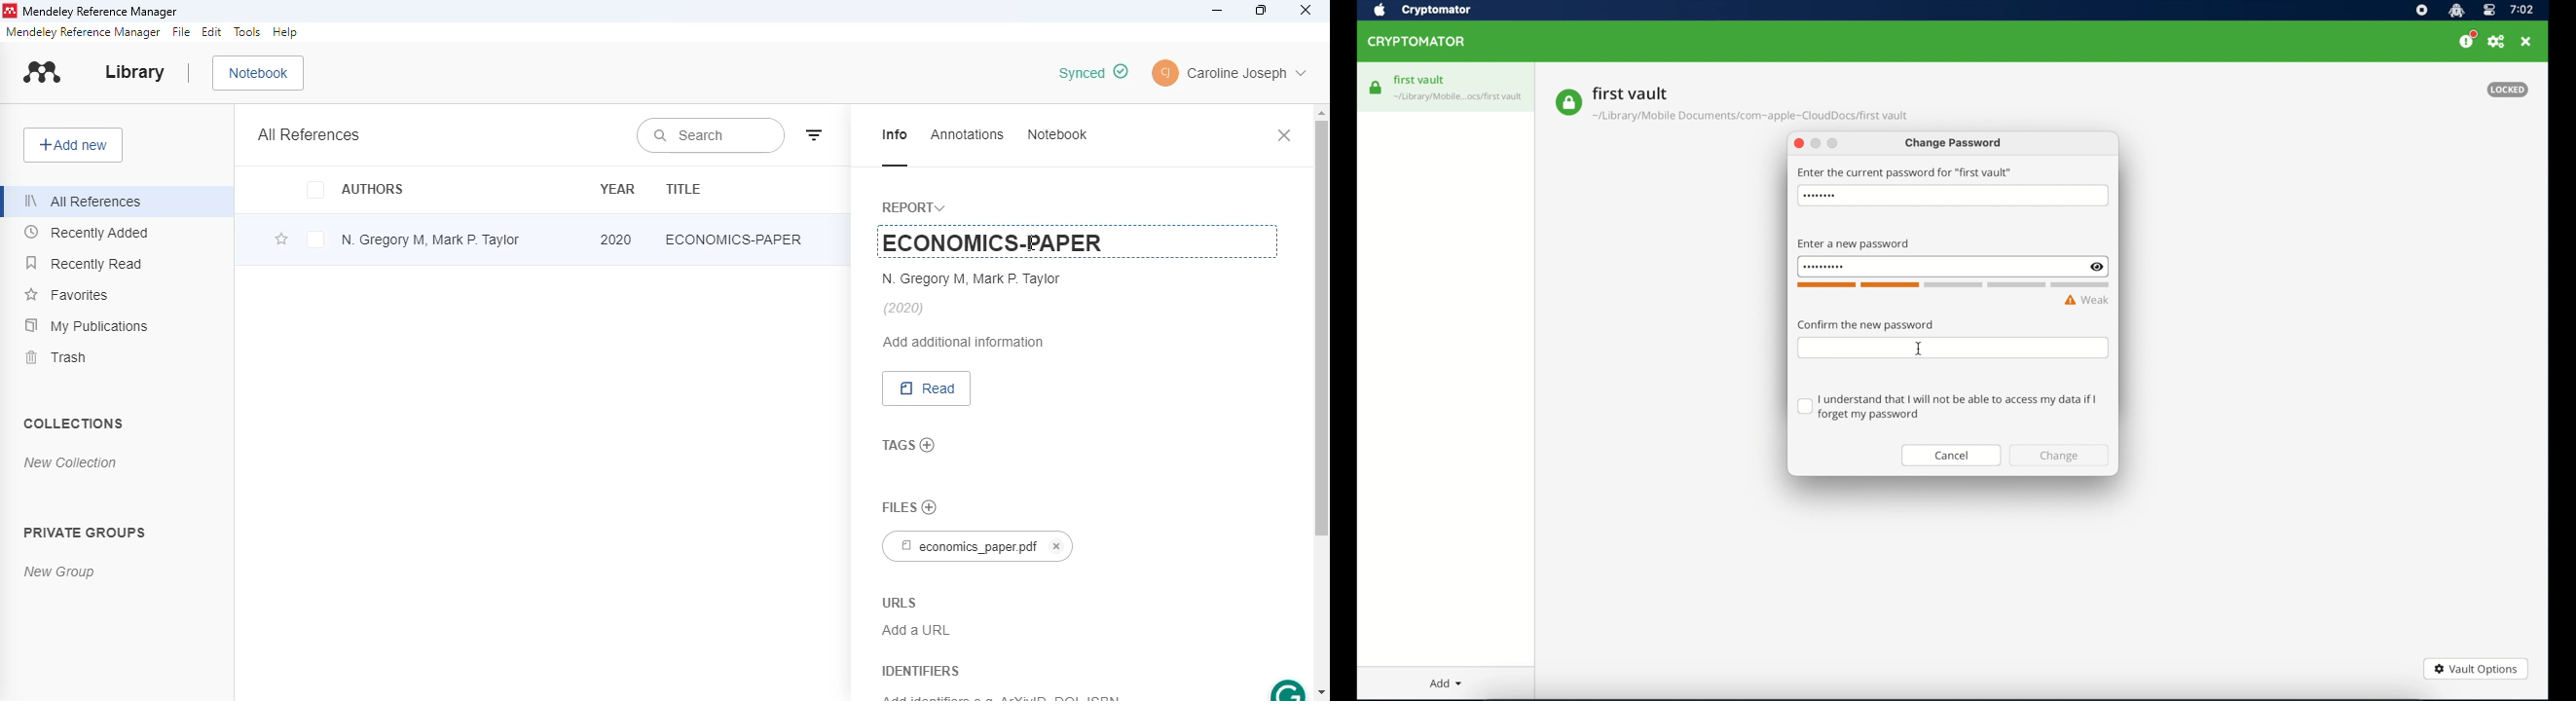  What do you see at coordinates (617, 188) in the screenshot?
I see `year` at bounding box center [617, 188].